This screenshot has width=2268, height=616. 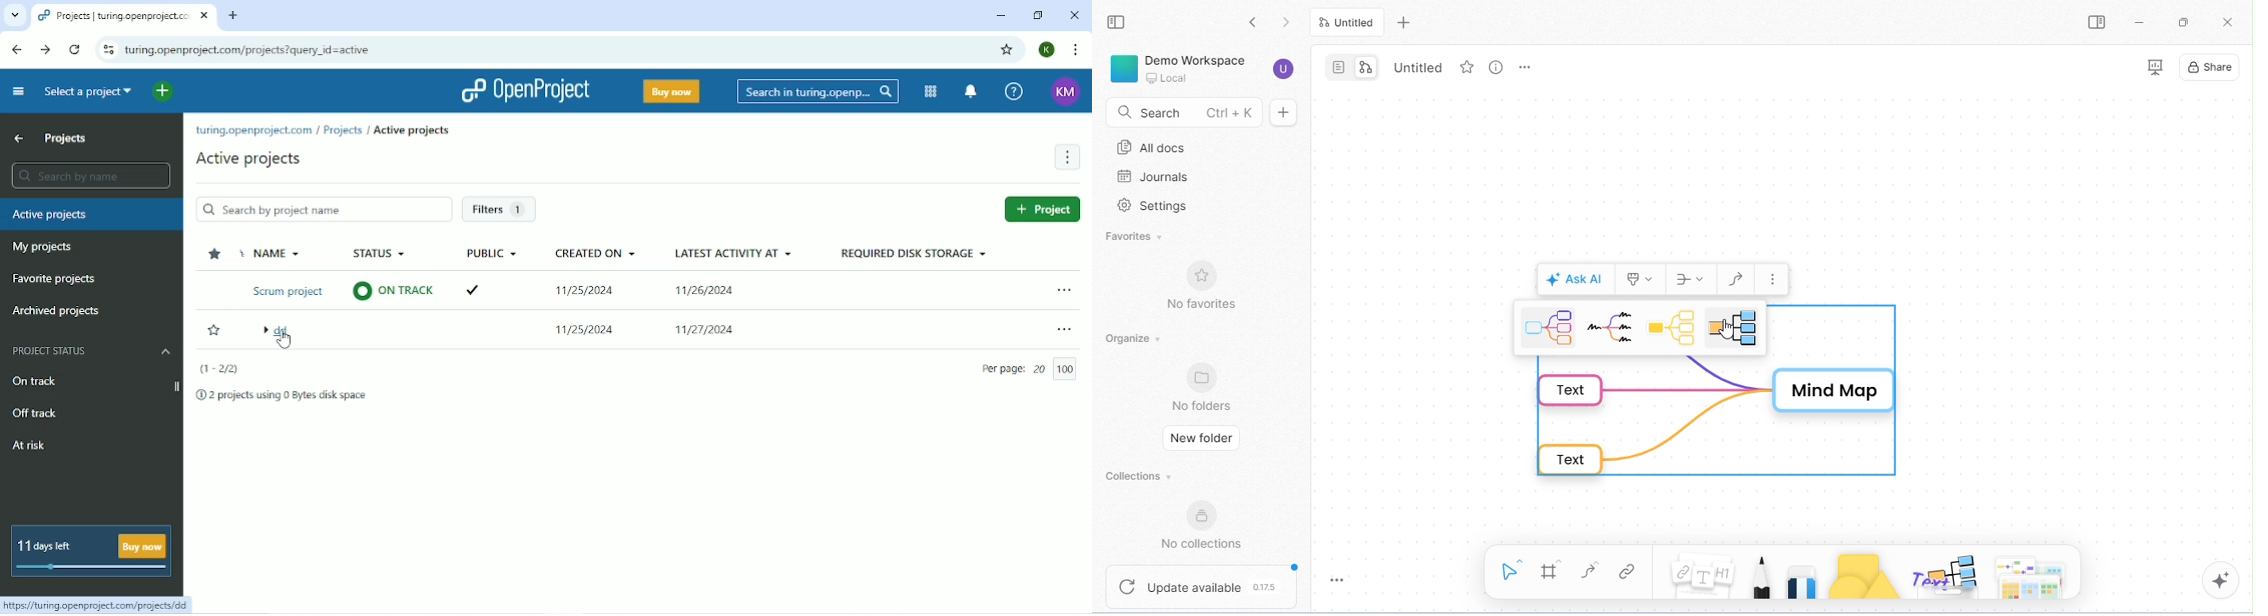 What do you see at coordinates (41, 248) in the screenshot?
I see `My projects` at bounding box center [41, 248].